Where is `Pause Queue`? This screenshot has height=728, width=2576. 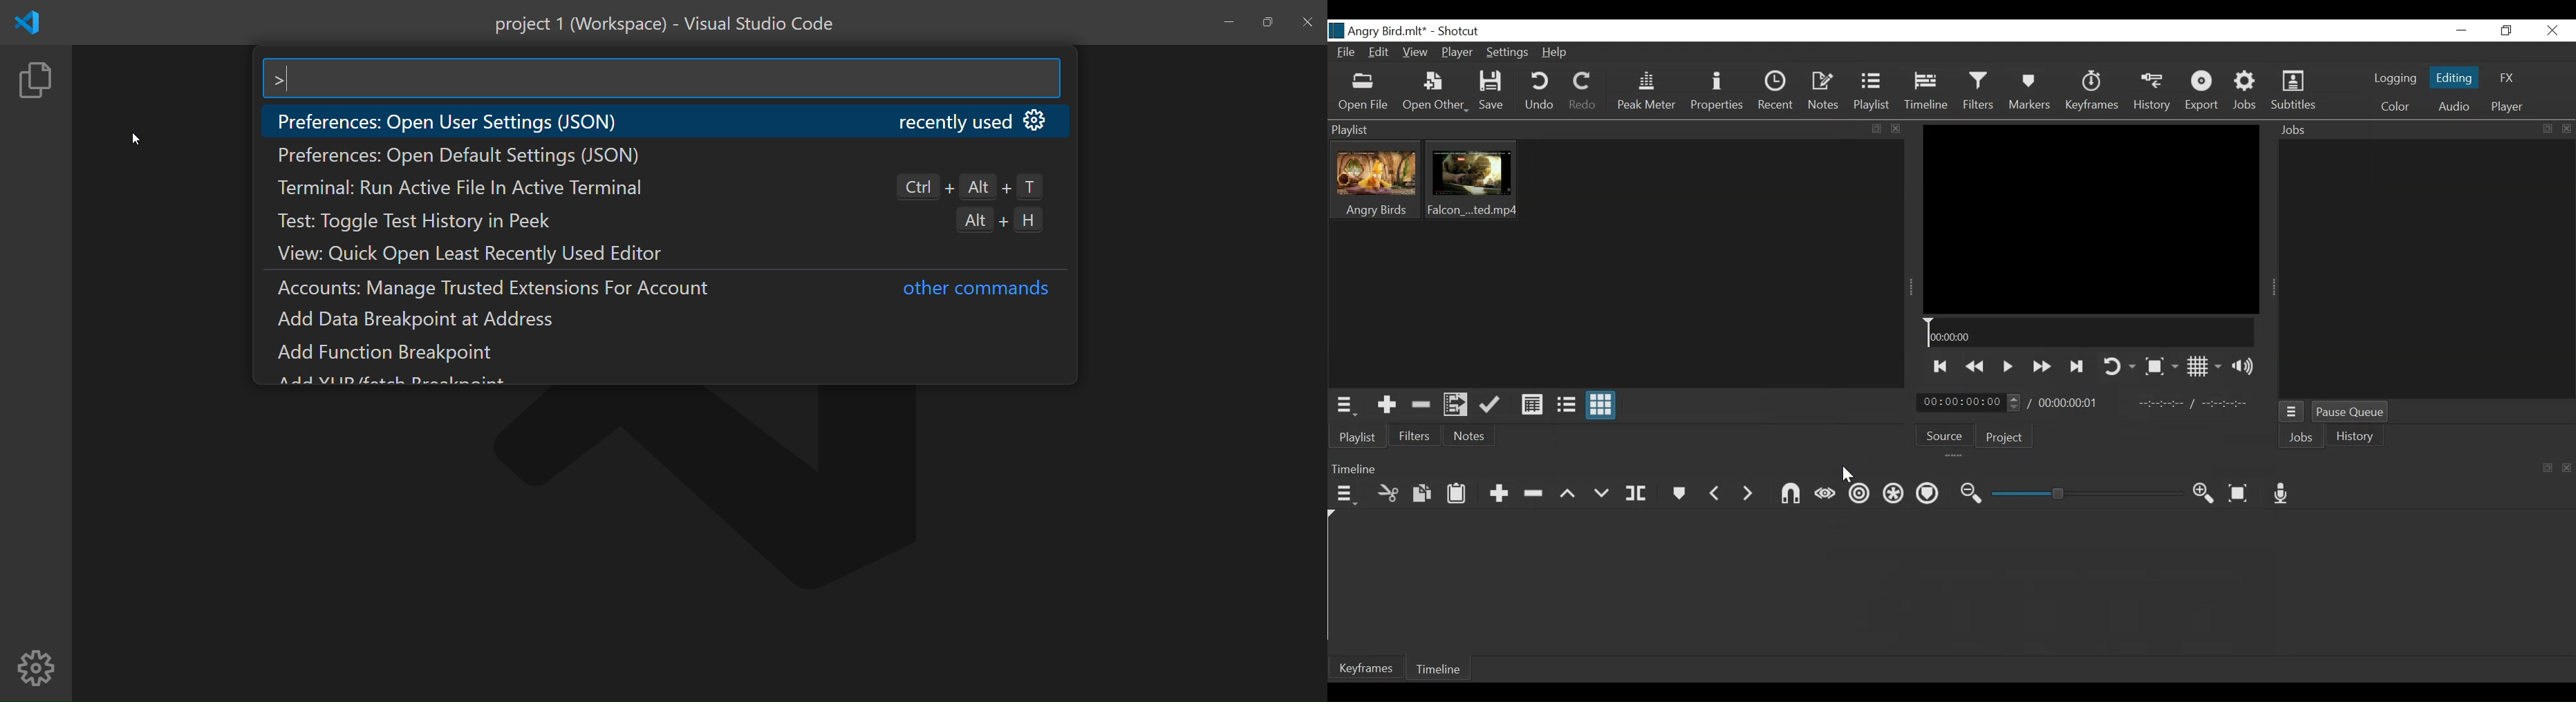
Pause Queue is located at coordinates (2350, 411).